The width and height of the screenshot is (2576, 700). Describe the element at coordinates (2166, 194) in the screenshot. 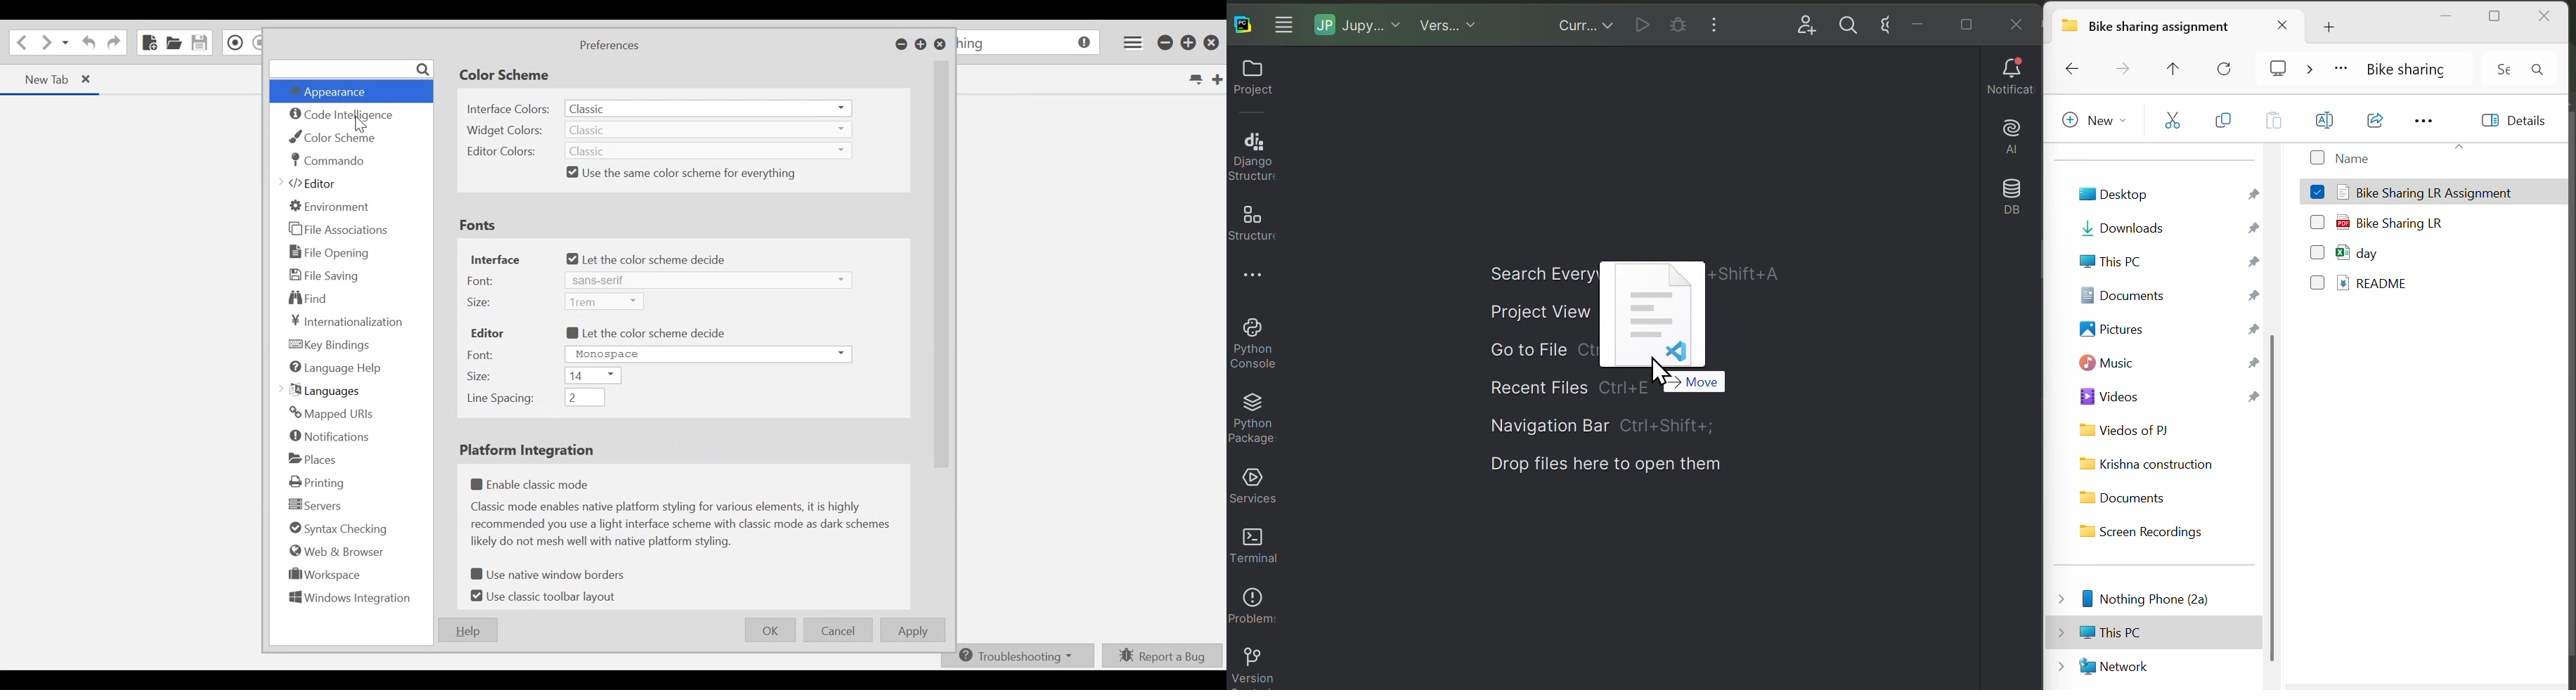

I see `Desktop` at that location.